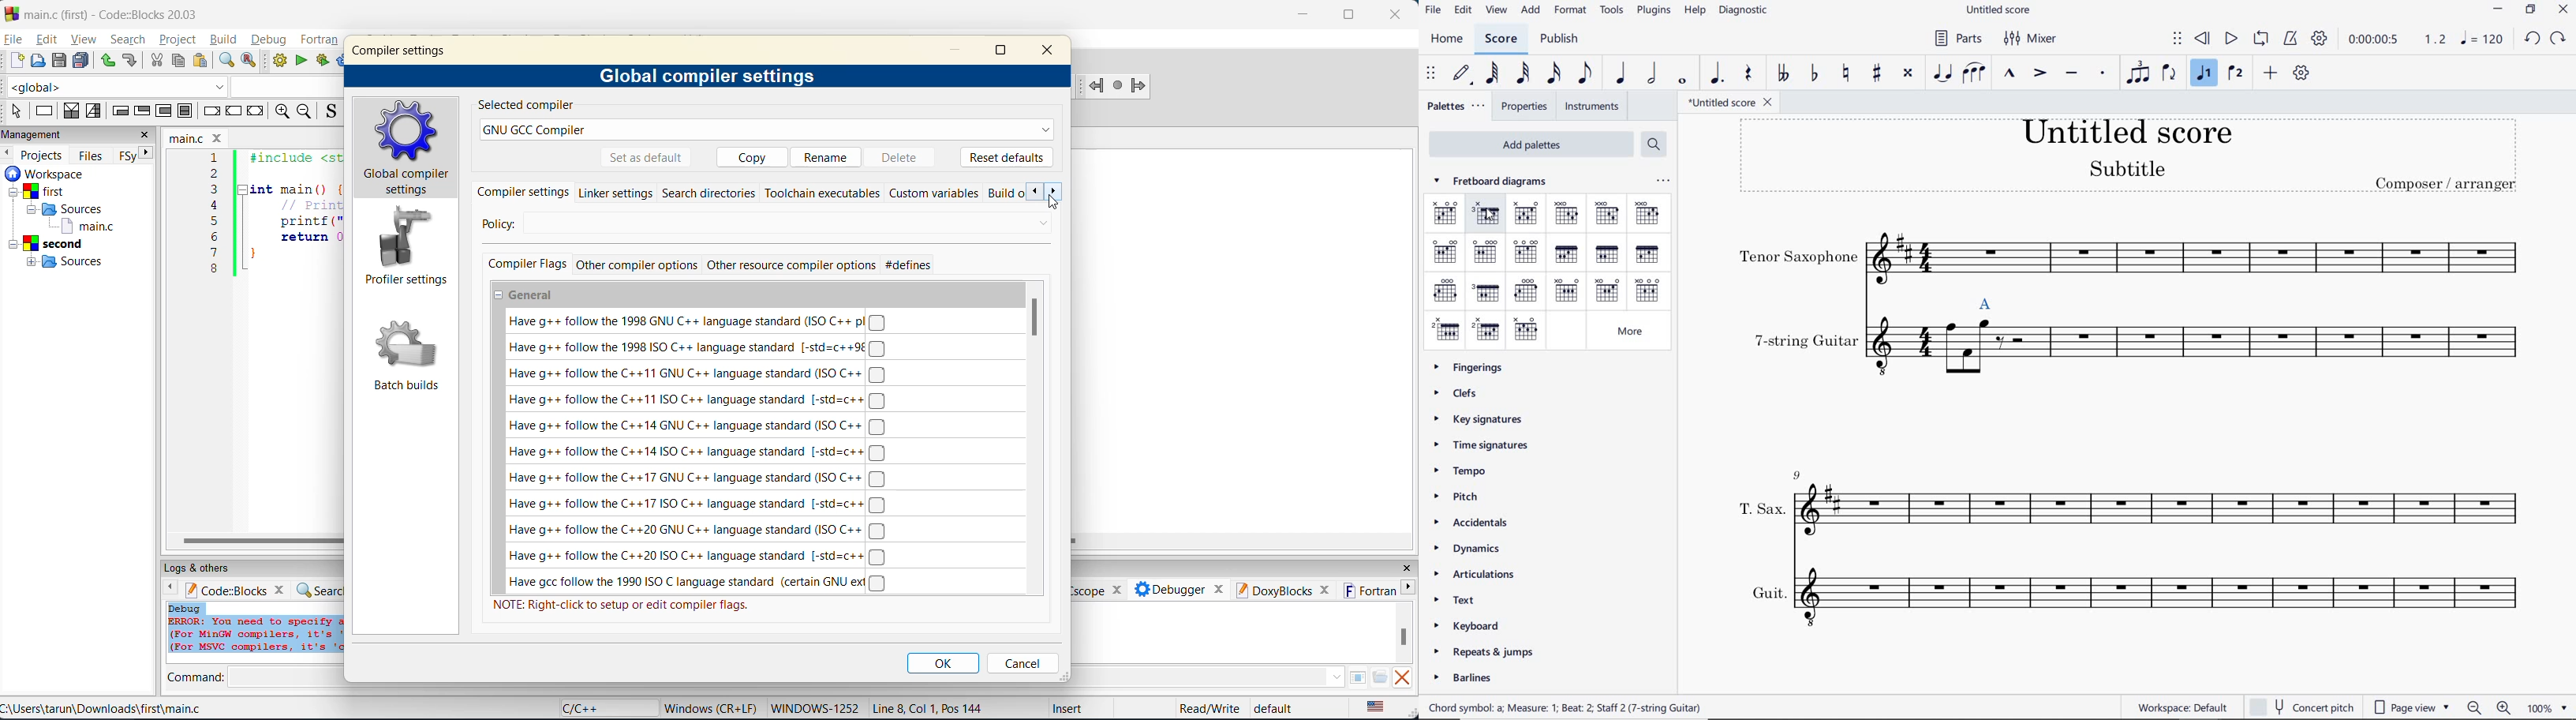 The width and height of the screenshot is (2576, 728). Describe the element at coordinates (2139, 74) in the screenshot. I see `TUPLET` at that location.